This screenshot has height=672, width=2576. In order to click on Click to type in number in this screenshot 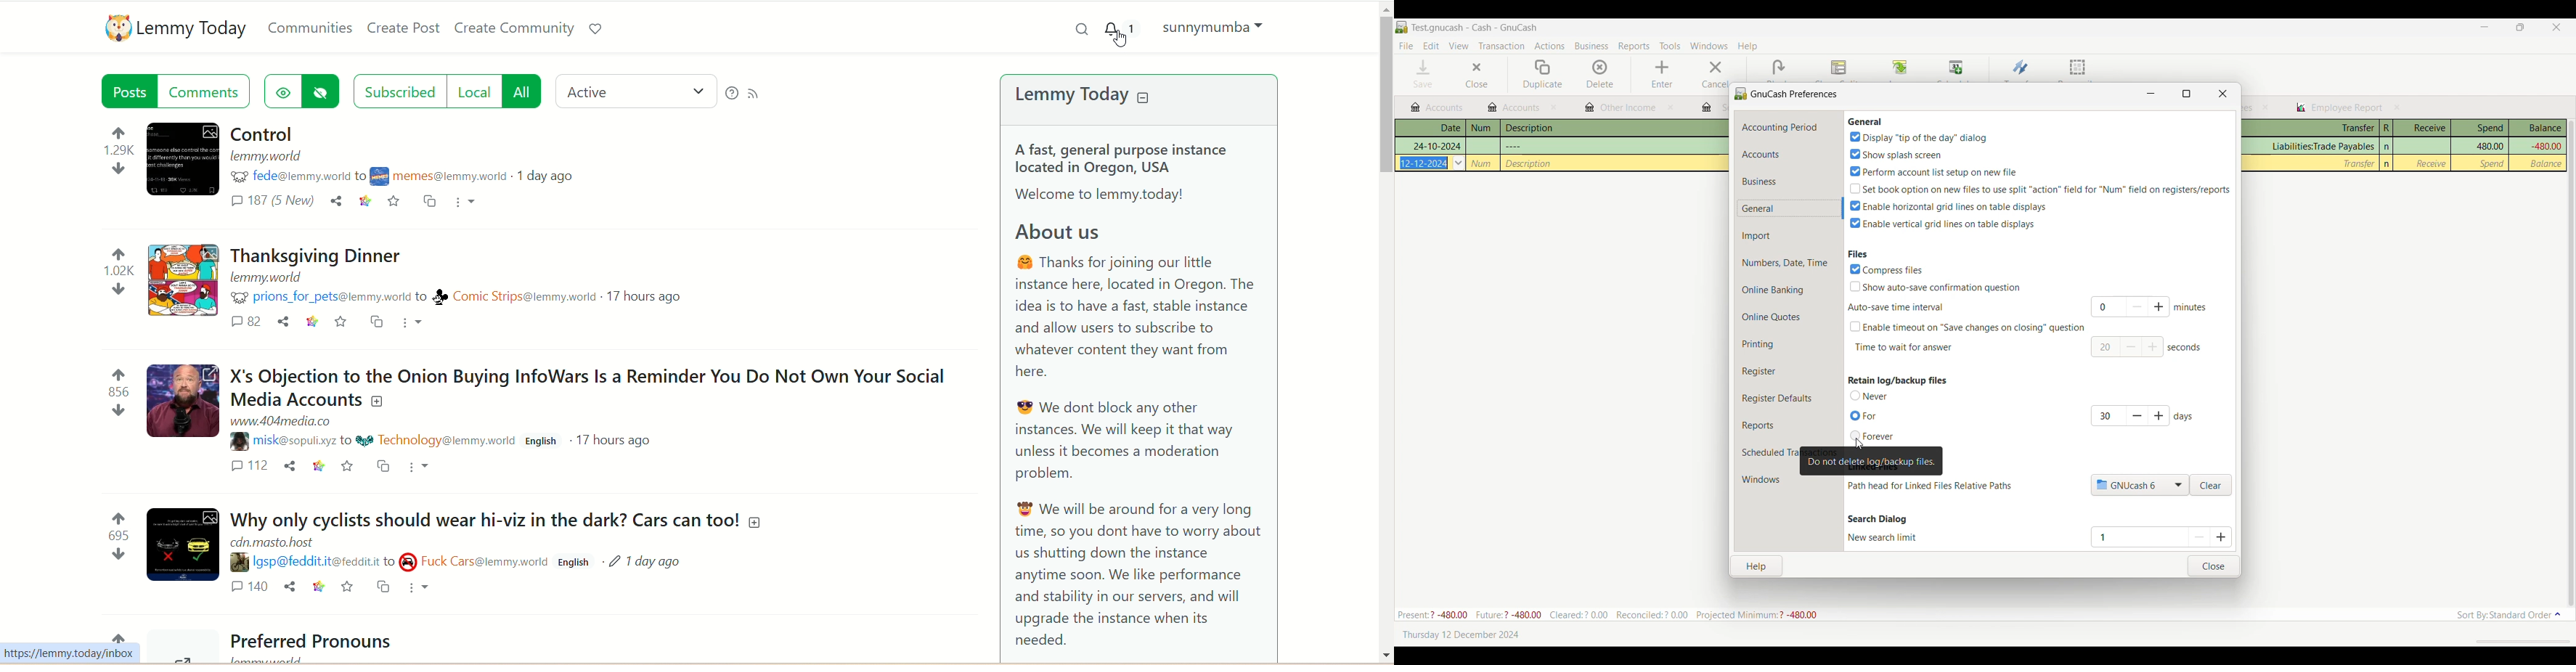, I will do `click(2134, 536)`.